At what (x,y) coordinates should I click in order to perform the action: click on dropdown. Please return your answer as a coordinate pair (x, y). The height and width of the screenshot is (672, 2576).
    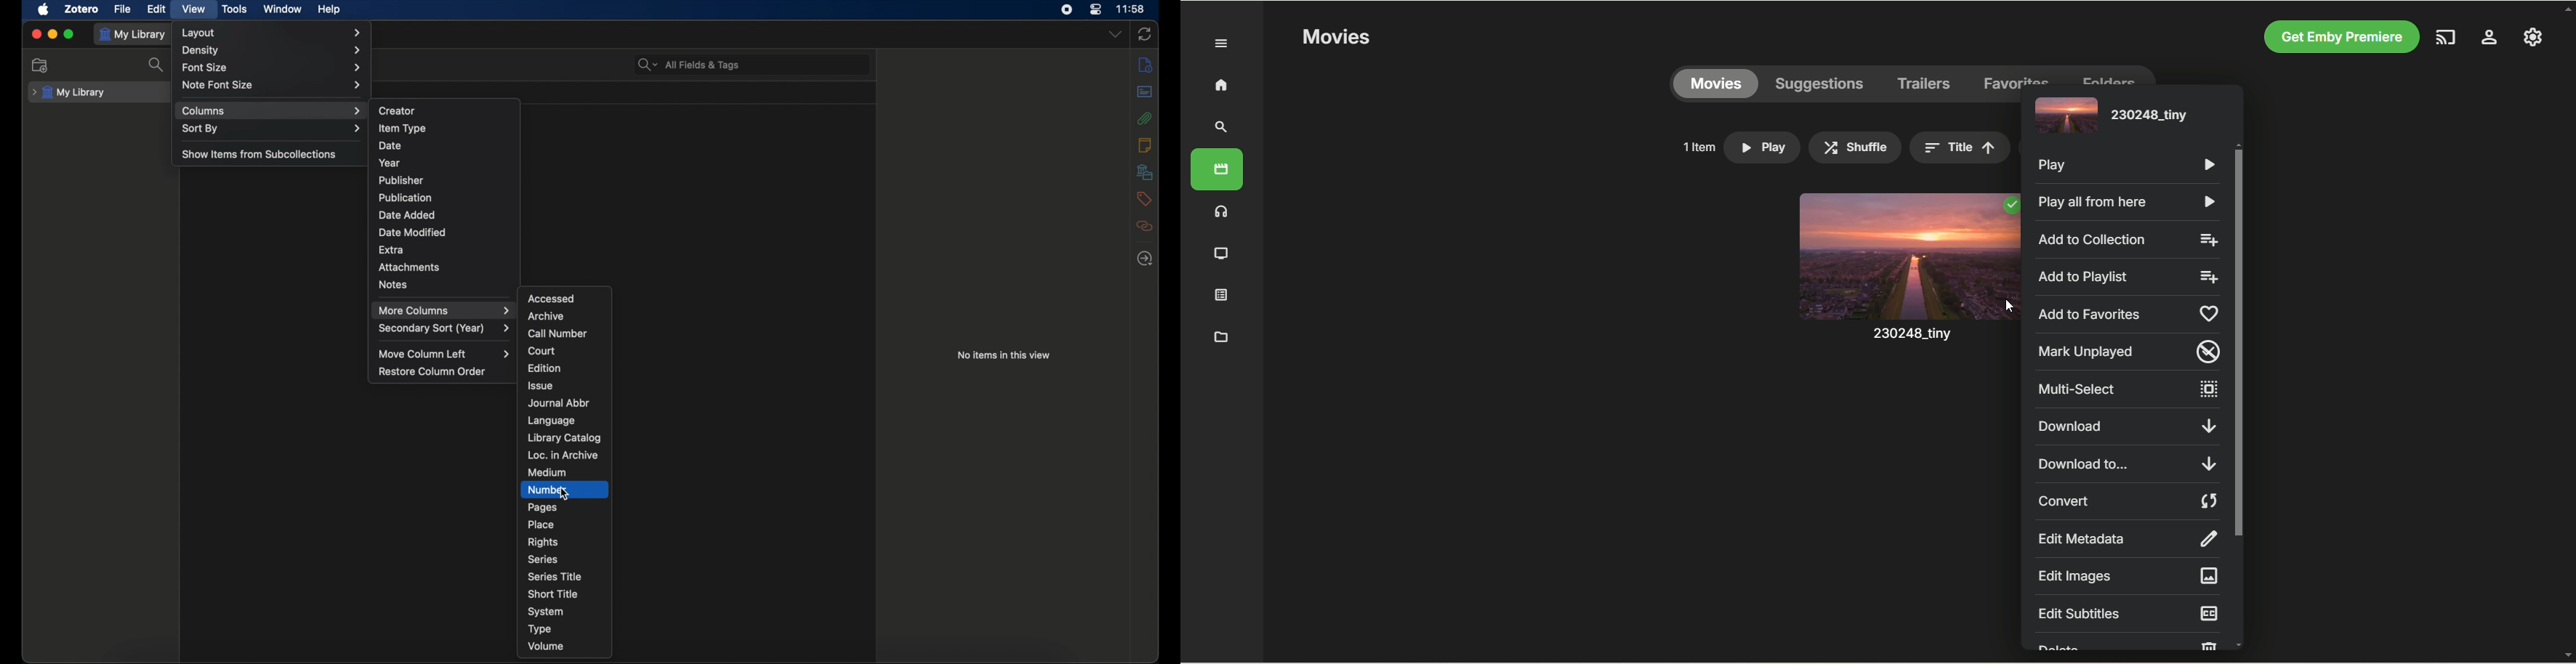
    Looking at the image, I should click on (1116, 34).